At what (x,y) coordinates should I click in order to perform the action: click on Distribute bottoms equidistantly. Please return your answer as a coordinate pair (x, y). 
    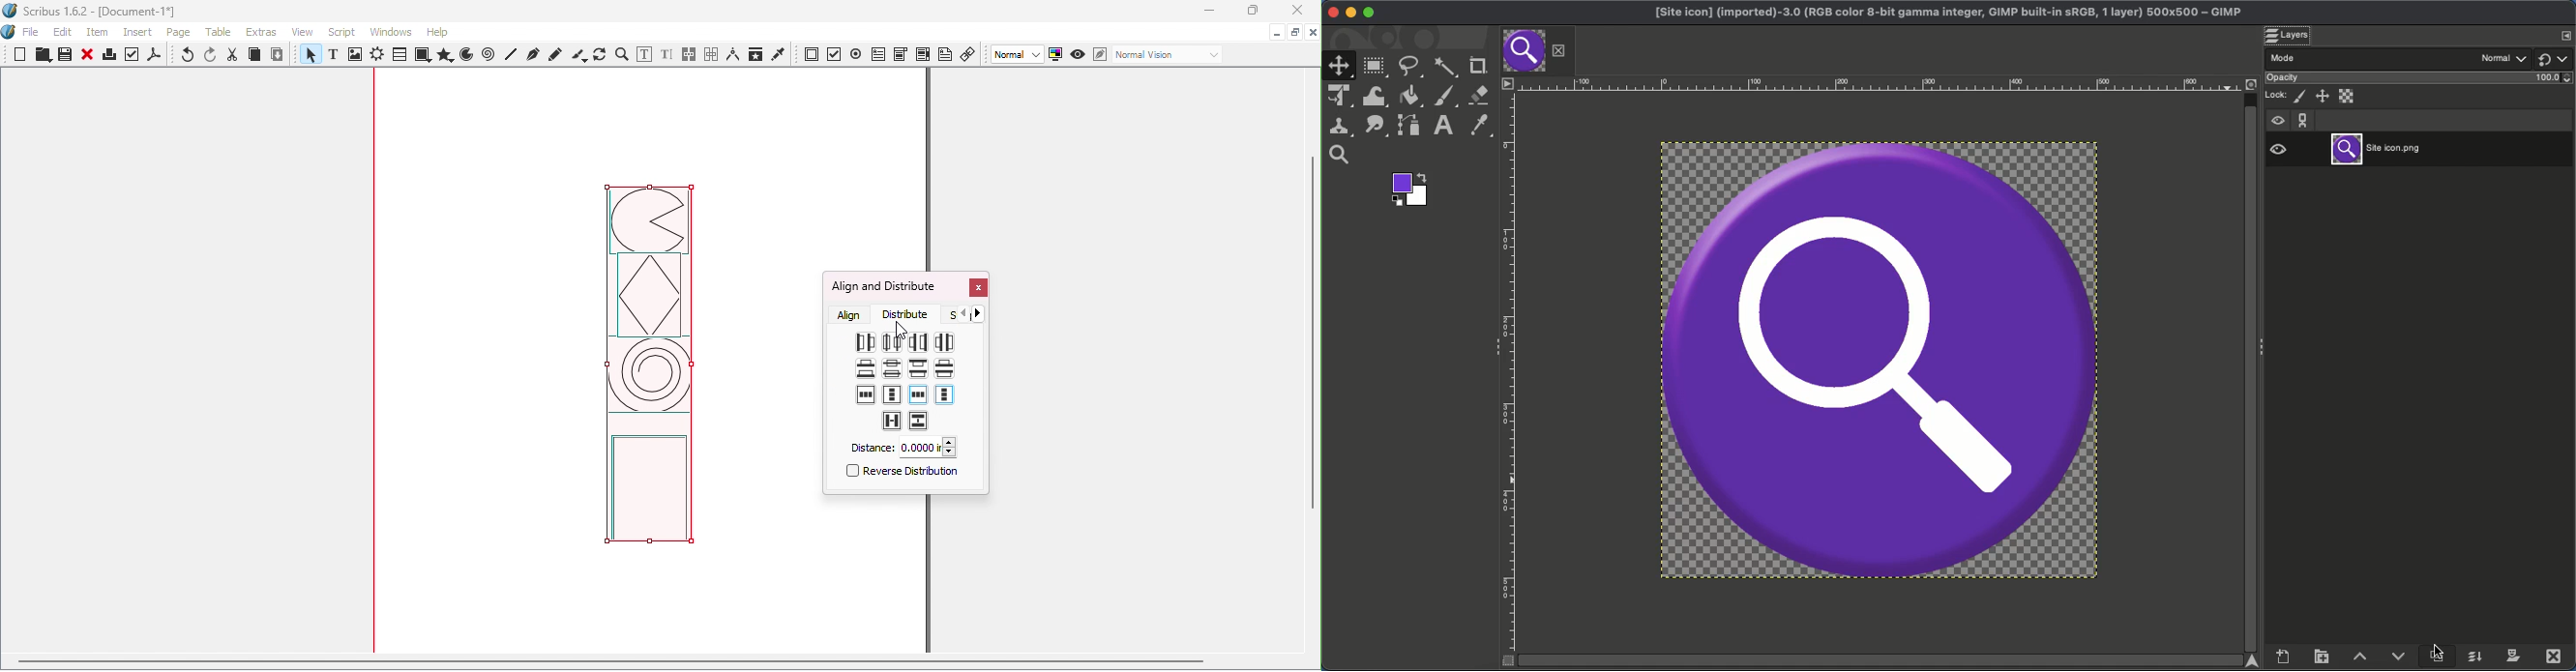
    Looking at the image, I should click on (866, 368).